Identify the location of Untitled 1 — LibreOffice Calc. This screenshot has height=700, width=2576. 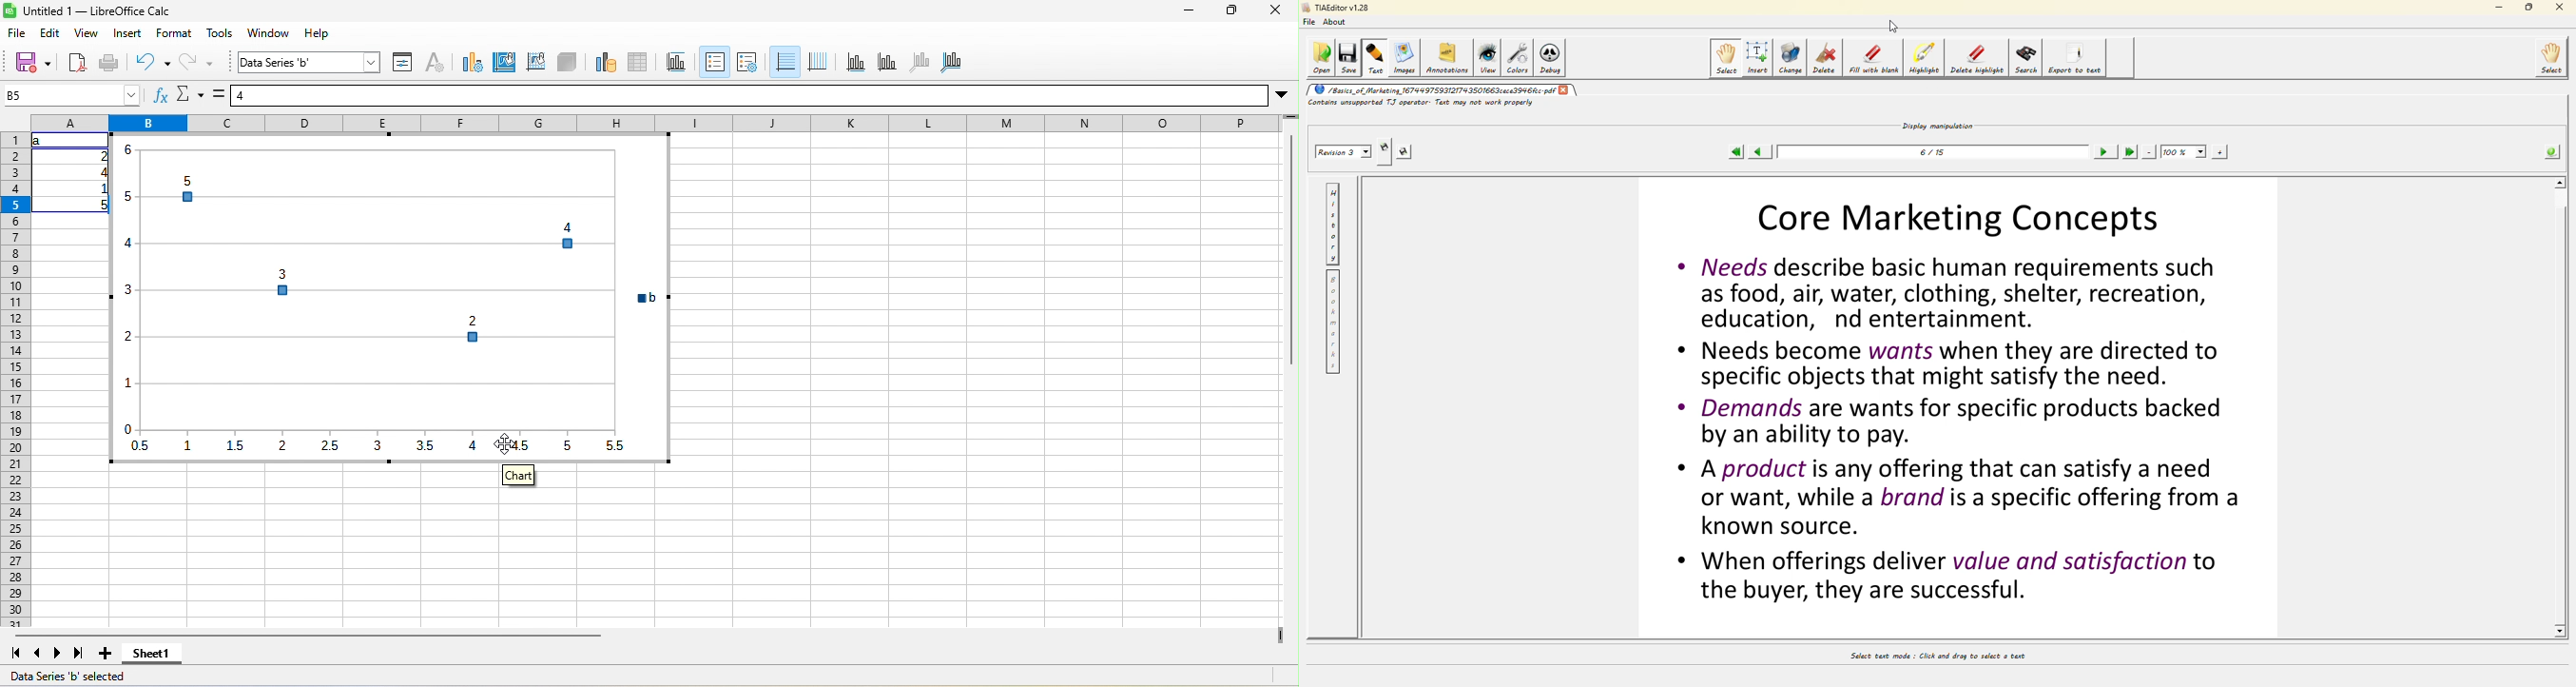
(97, 10).